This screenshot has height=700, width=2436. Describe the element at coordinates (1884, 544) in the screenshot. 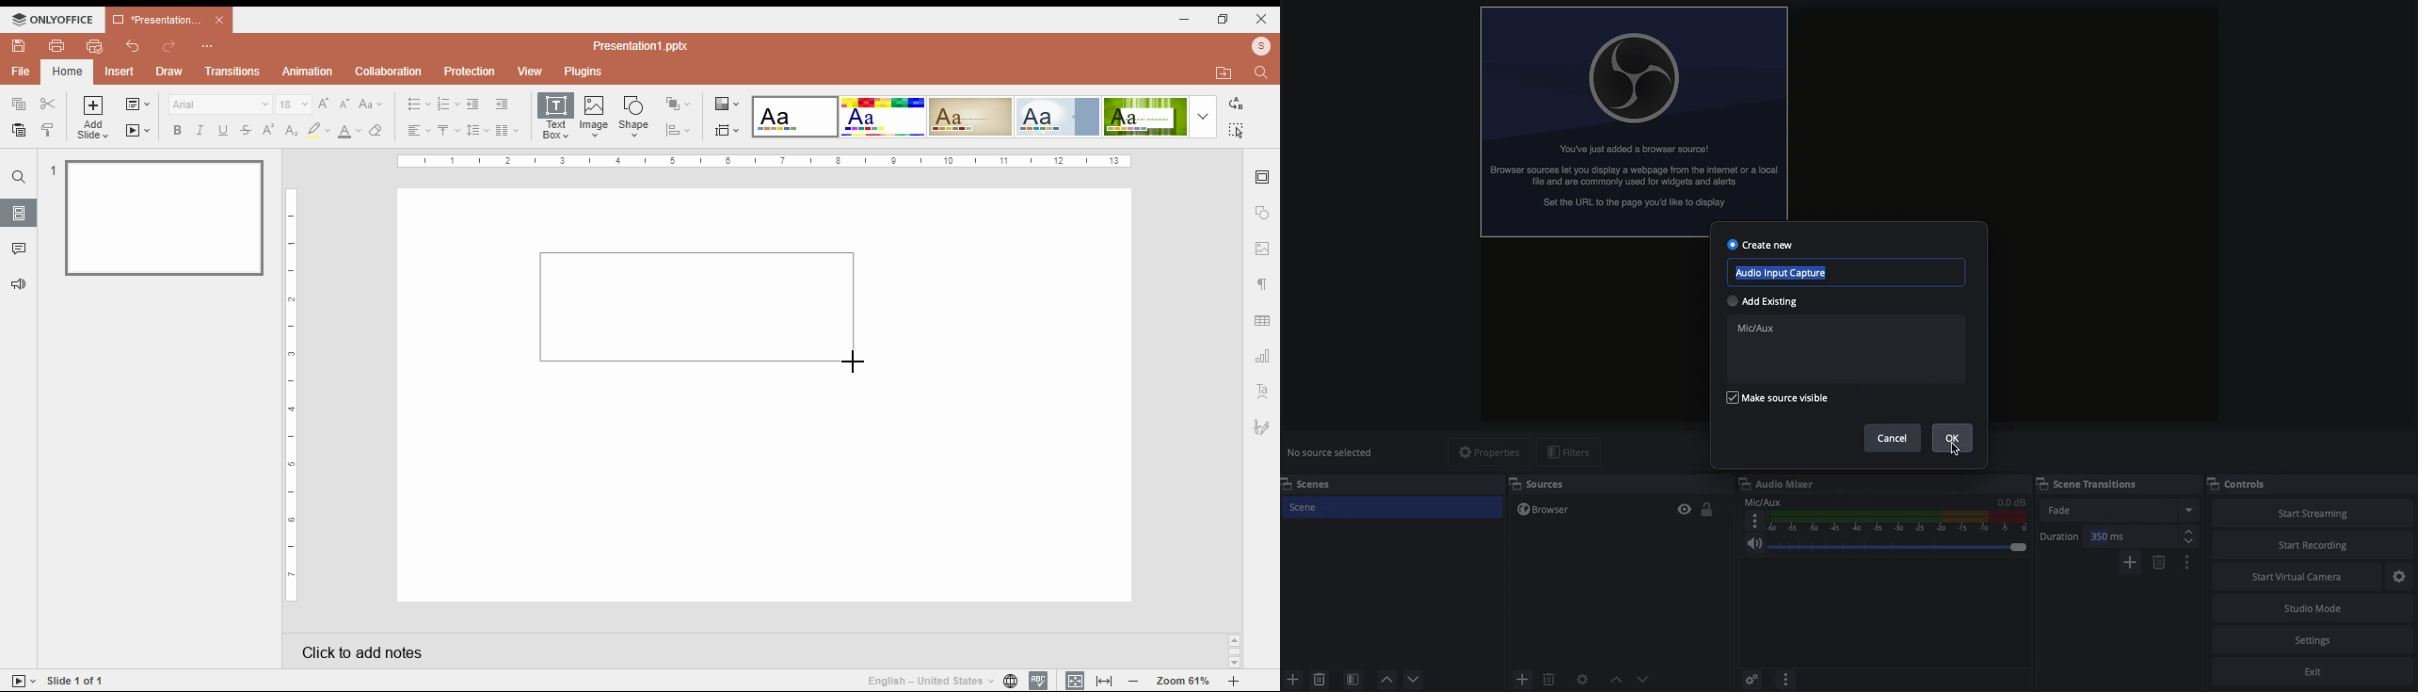

I see `Volume` at that location.